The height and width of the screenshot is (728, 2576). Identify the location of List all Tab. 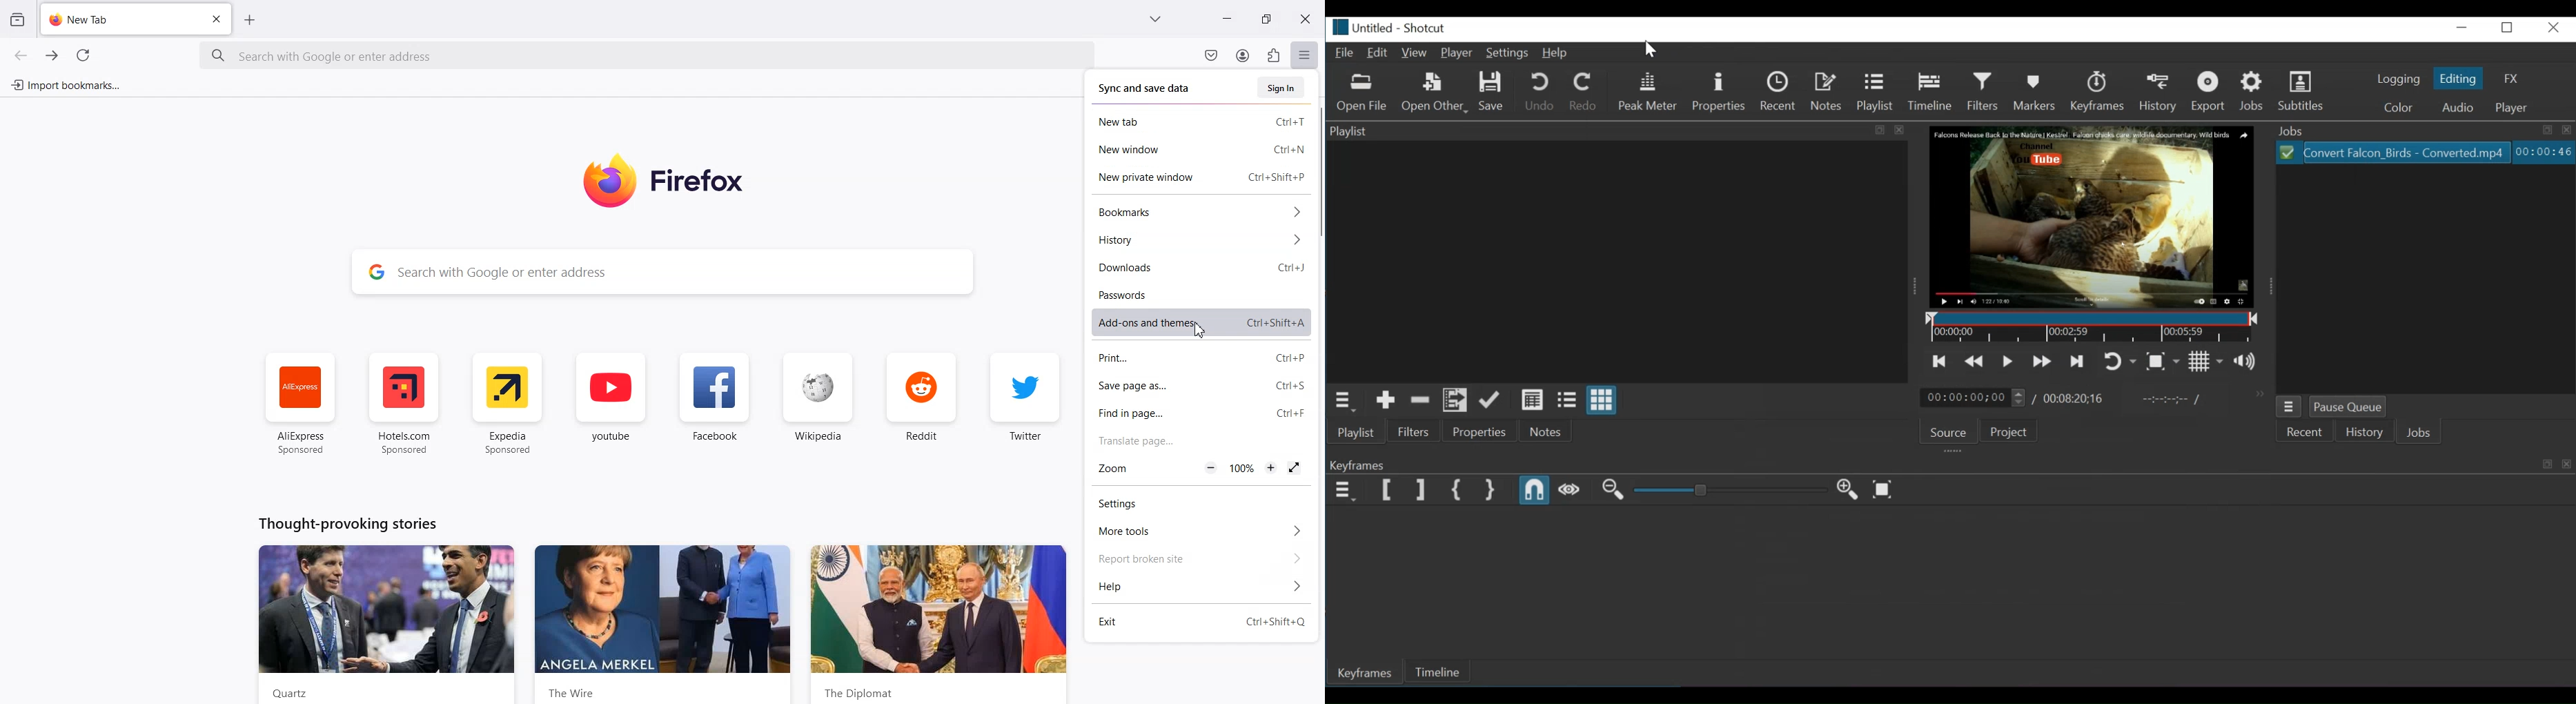
(1154, 19).